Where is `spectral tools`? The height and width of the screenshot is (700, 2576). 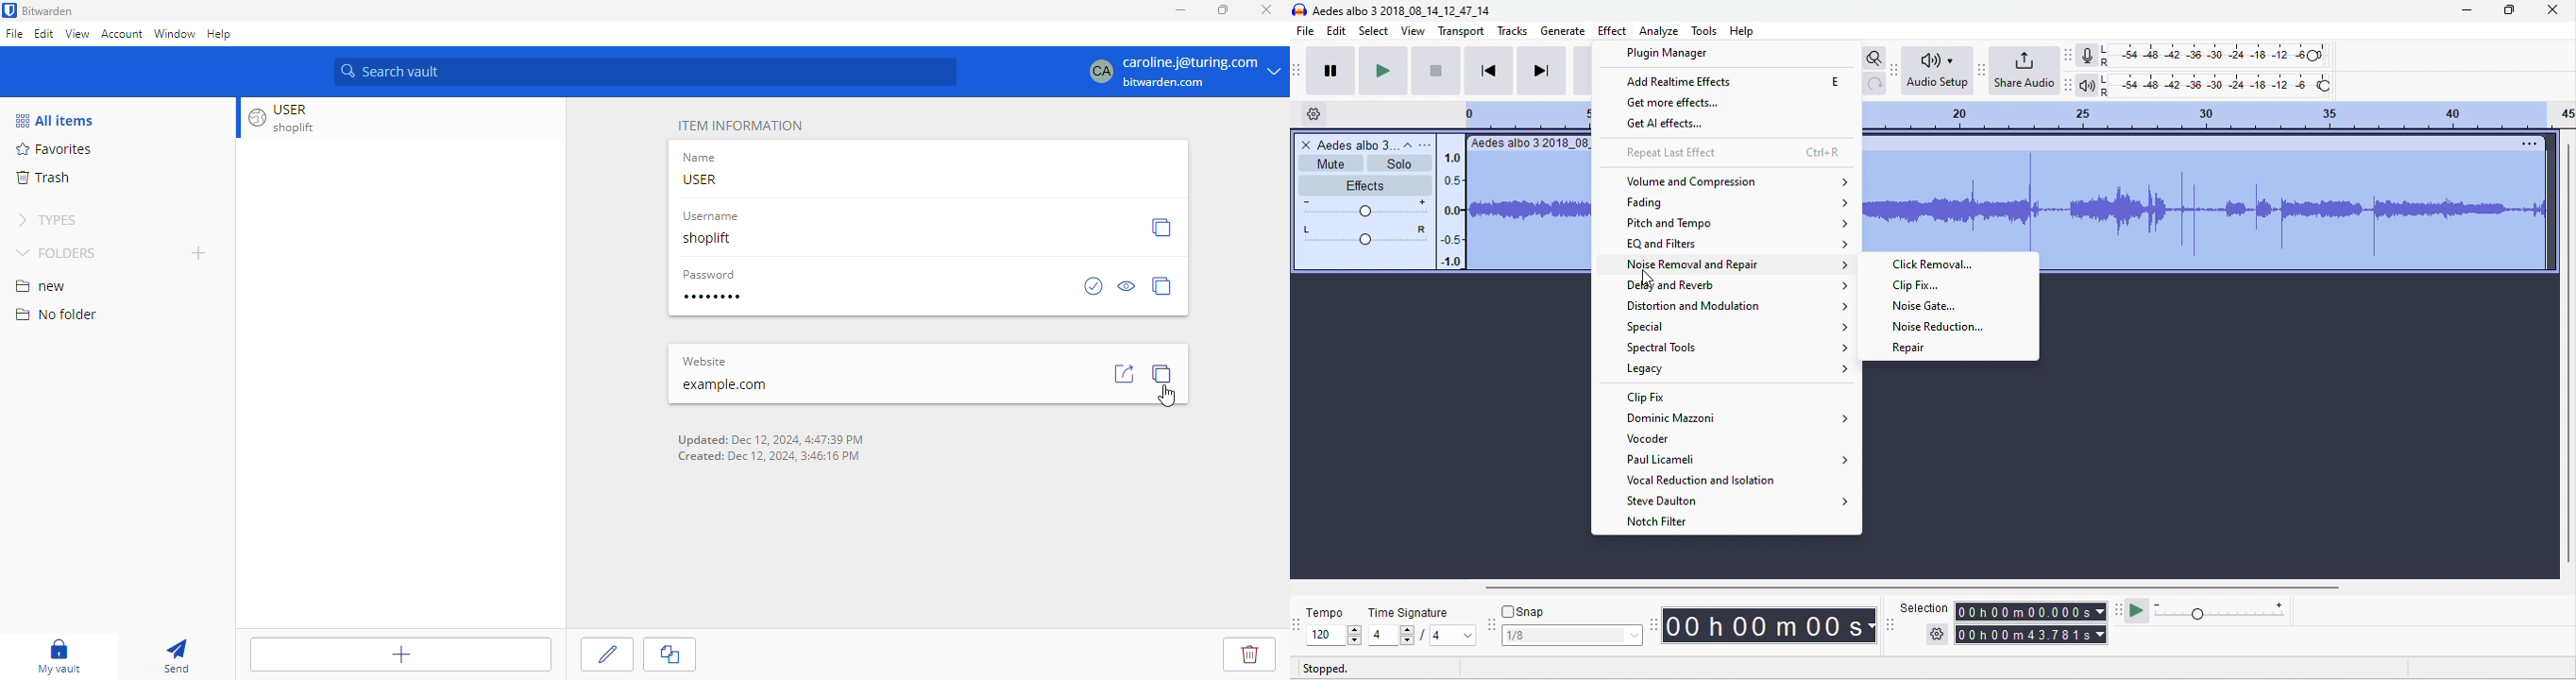
spectral tools is located at coordinates (1737, 348).